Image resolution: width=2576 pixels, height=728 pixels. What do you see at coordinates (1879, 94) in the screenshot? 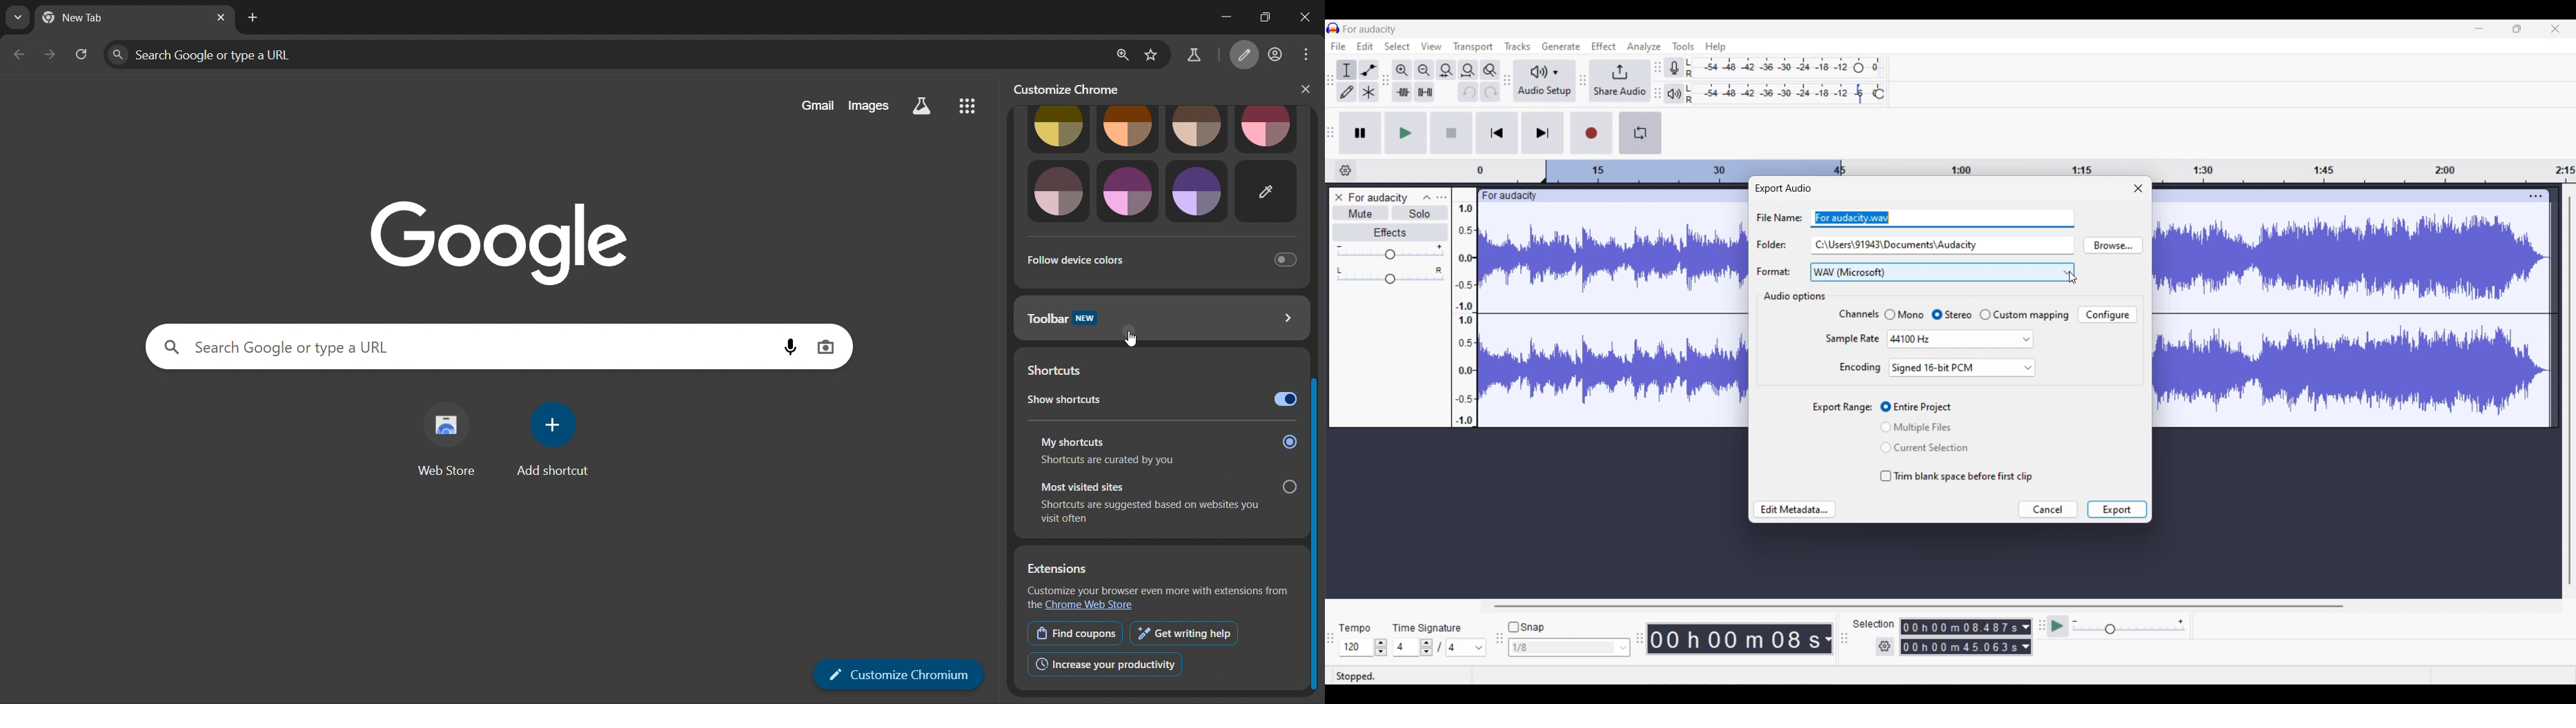
I see `Header to change playback speed` at bounding box center [1879, 94].